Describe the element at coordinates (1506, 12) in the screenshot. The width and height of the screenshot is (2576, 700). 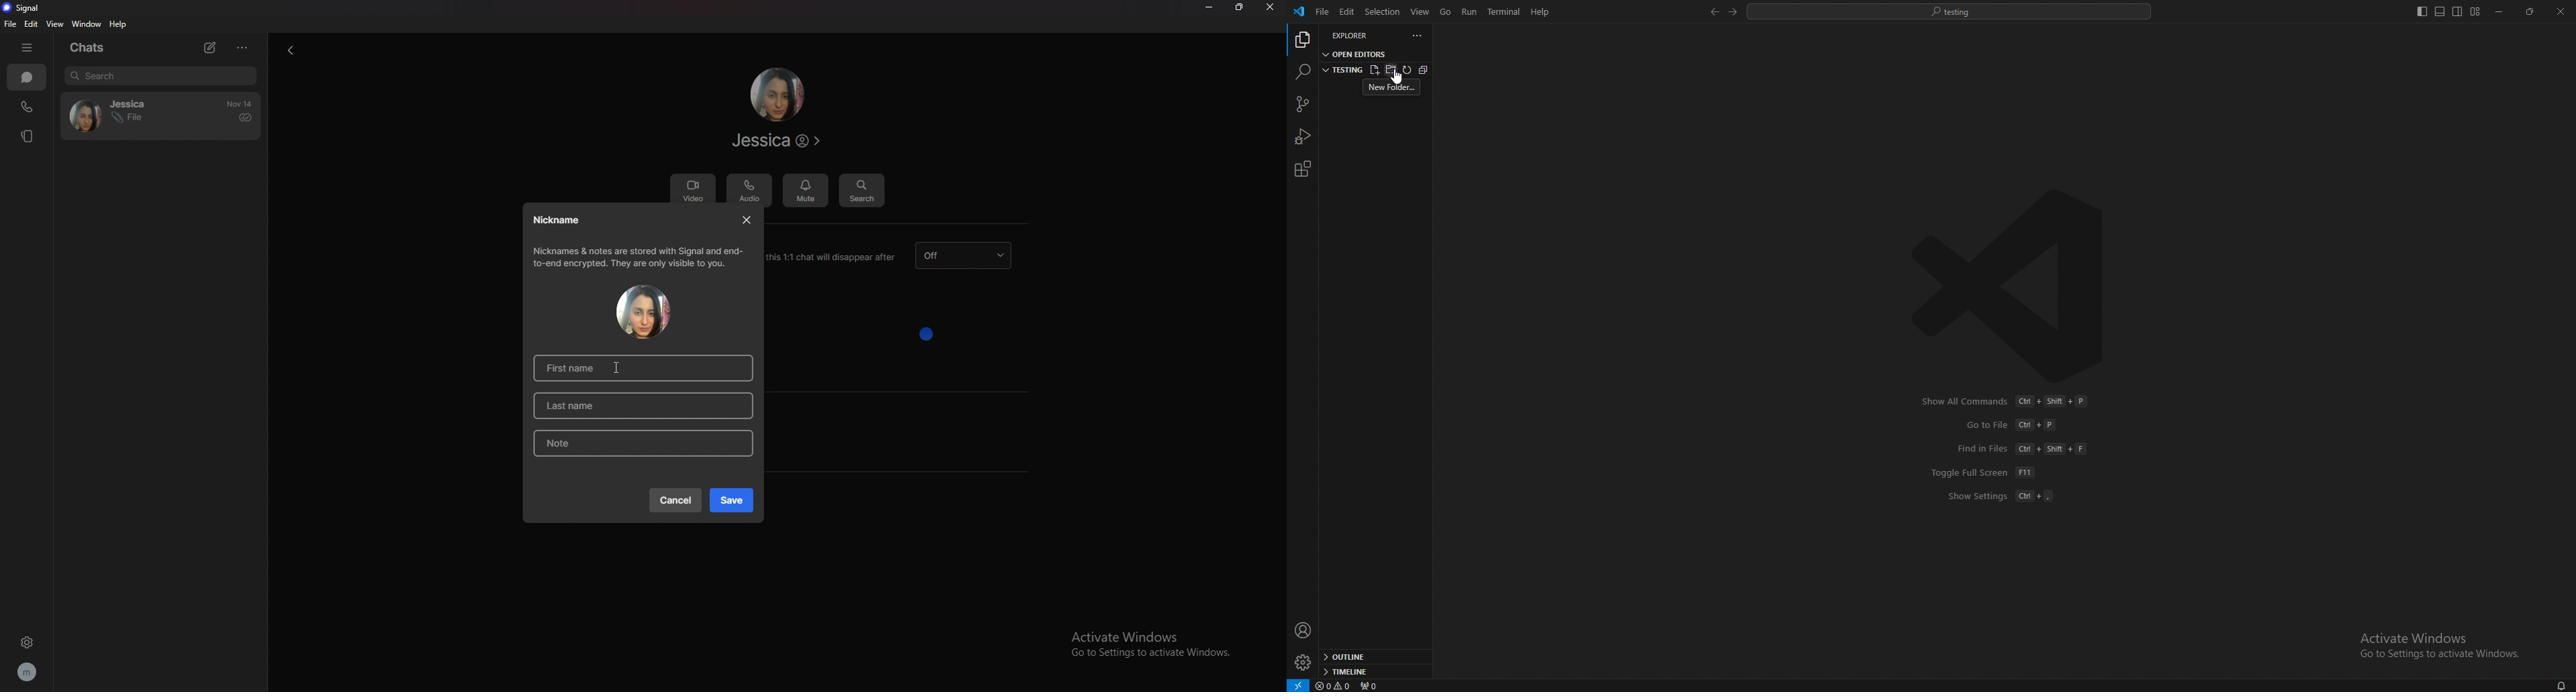
I see `terminal` at that location.